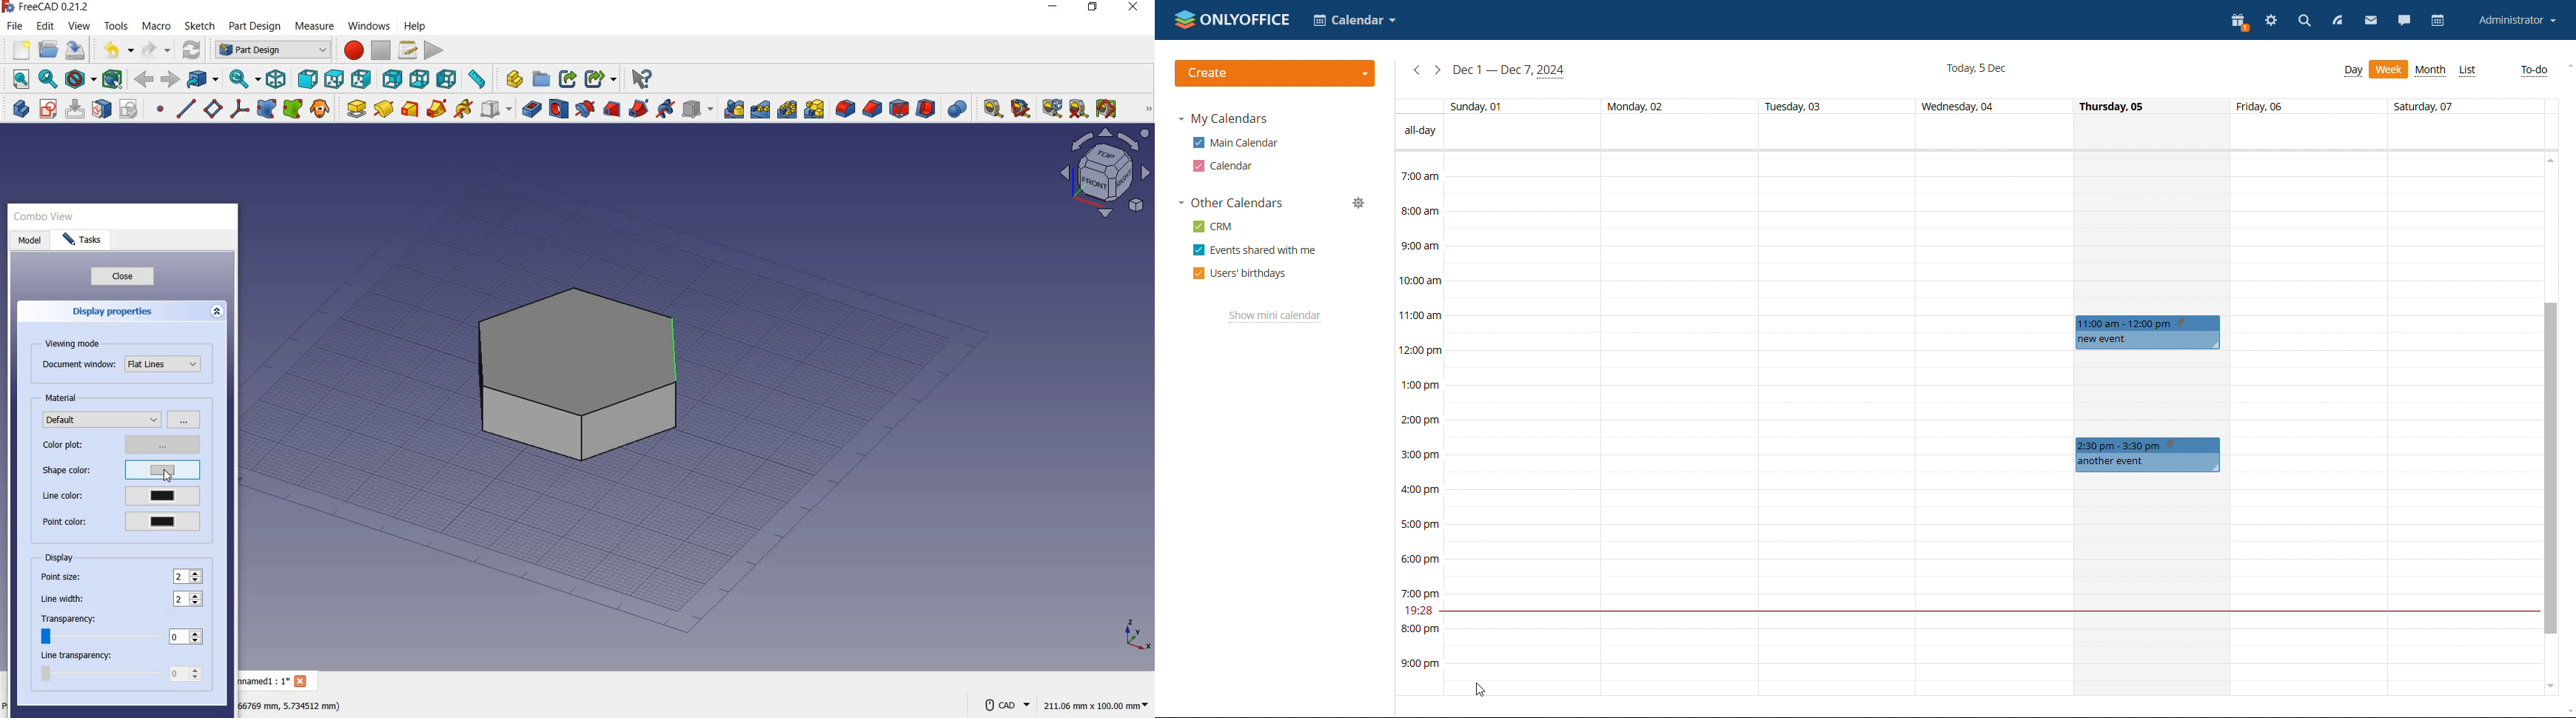 The image size is (2576, 728). What do you see at coordinates (66, 344) in the screenshot?
I see `viewing mode` at bounding box center [66, 344].